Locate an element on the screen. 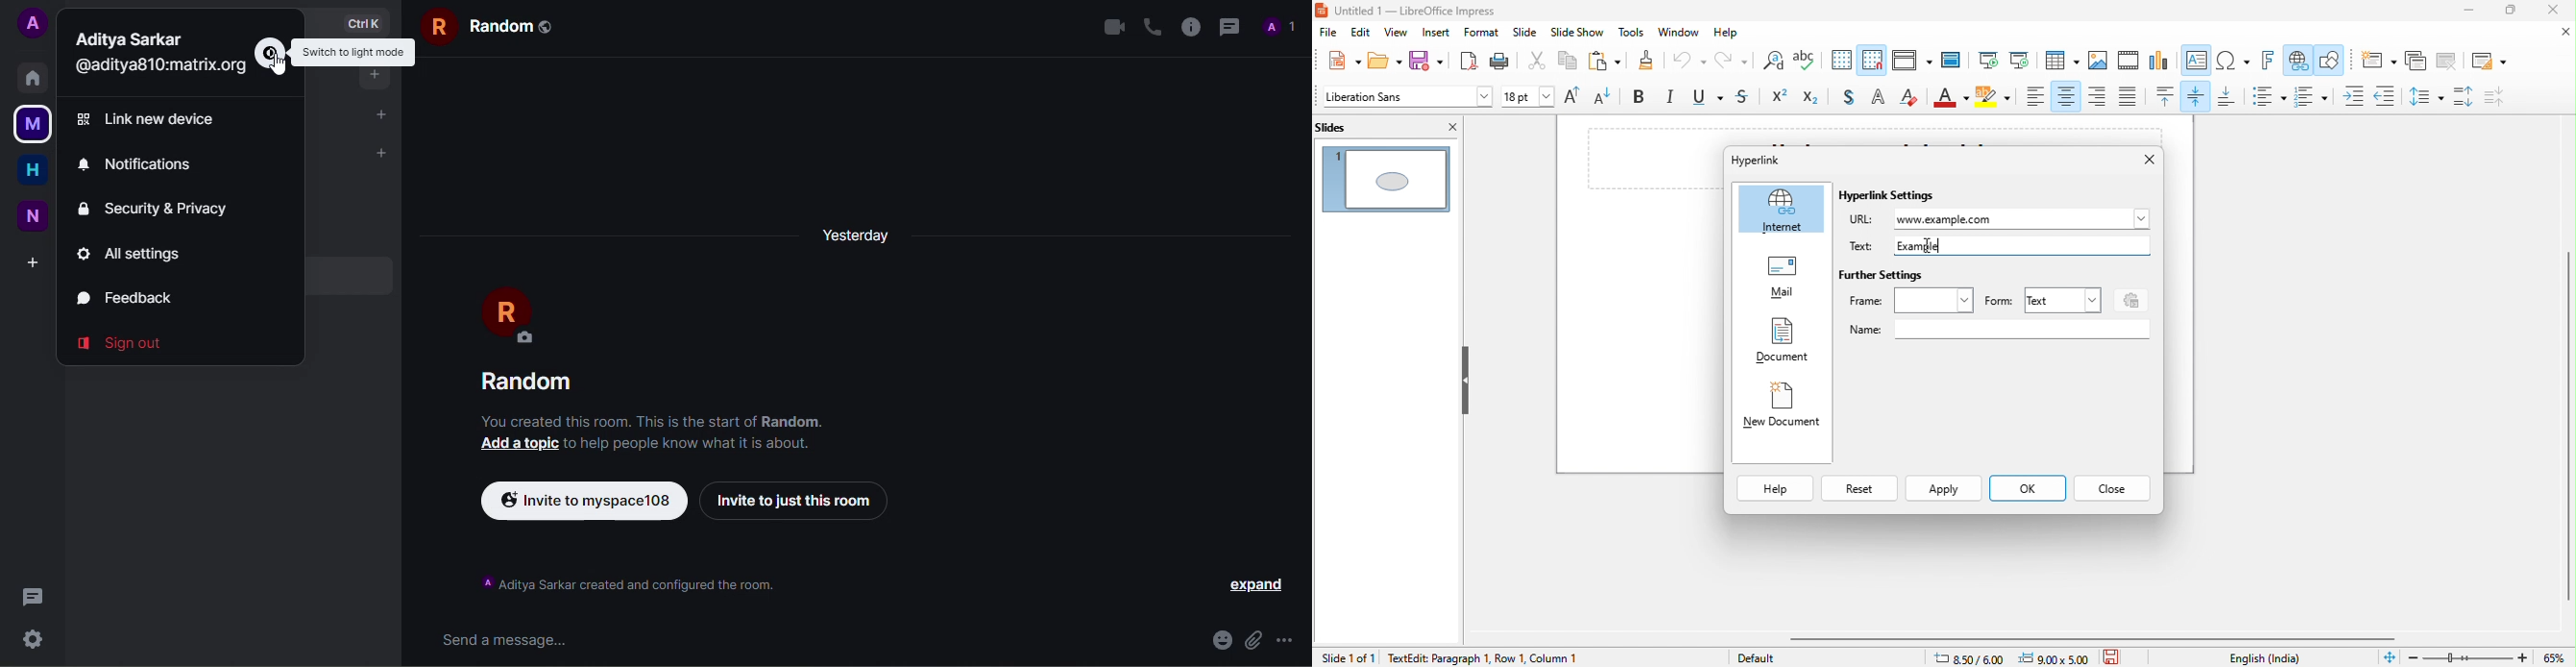 This screenshot has width=2576, height=672. People is located at coordinates (1277, 27).